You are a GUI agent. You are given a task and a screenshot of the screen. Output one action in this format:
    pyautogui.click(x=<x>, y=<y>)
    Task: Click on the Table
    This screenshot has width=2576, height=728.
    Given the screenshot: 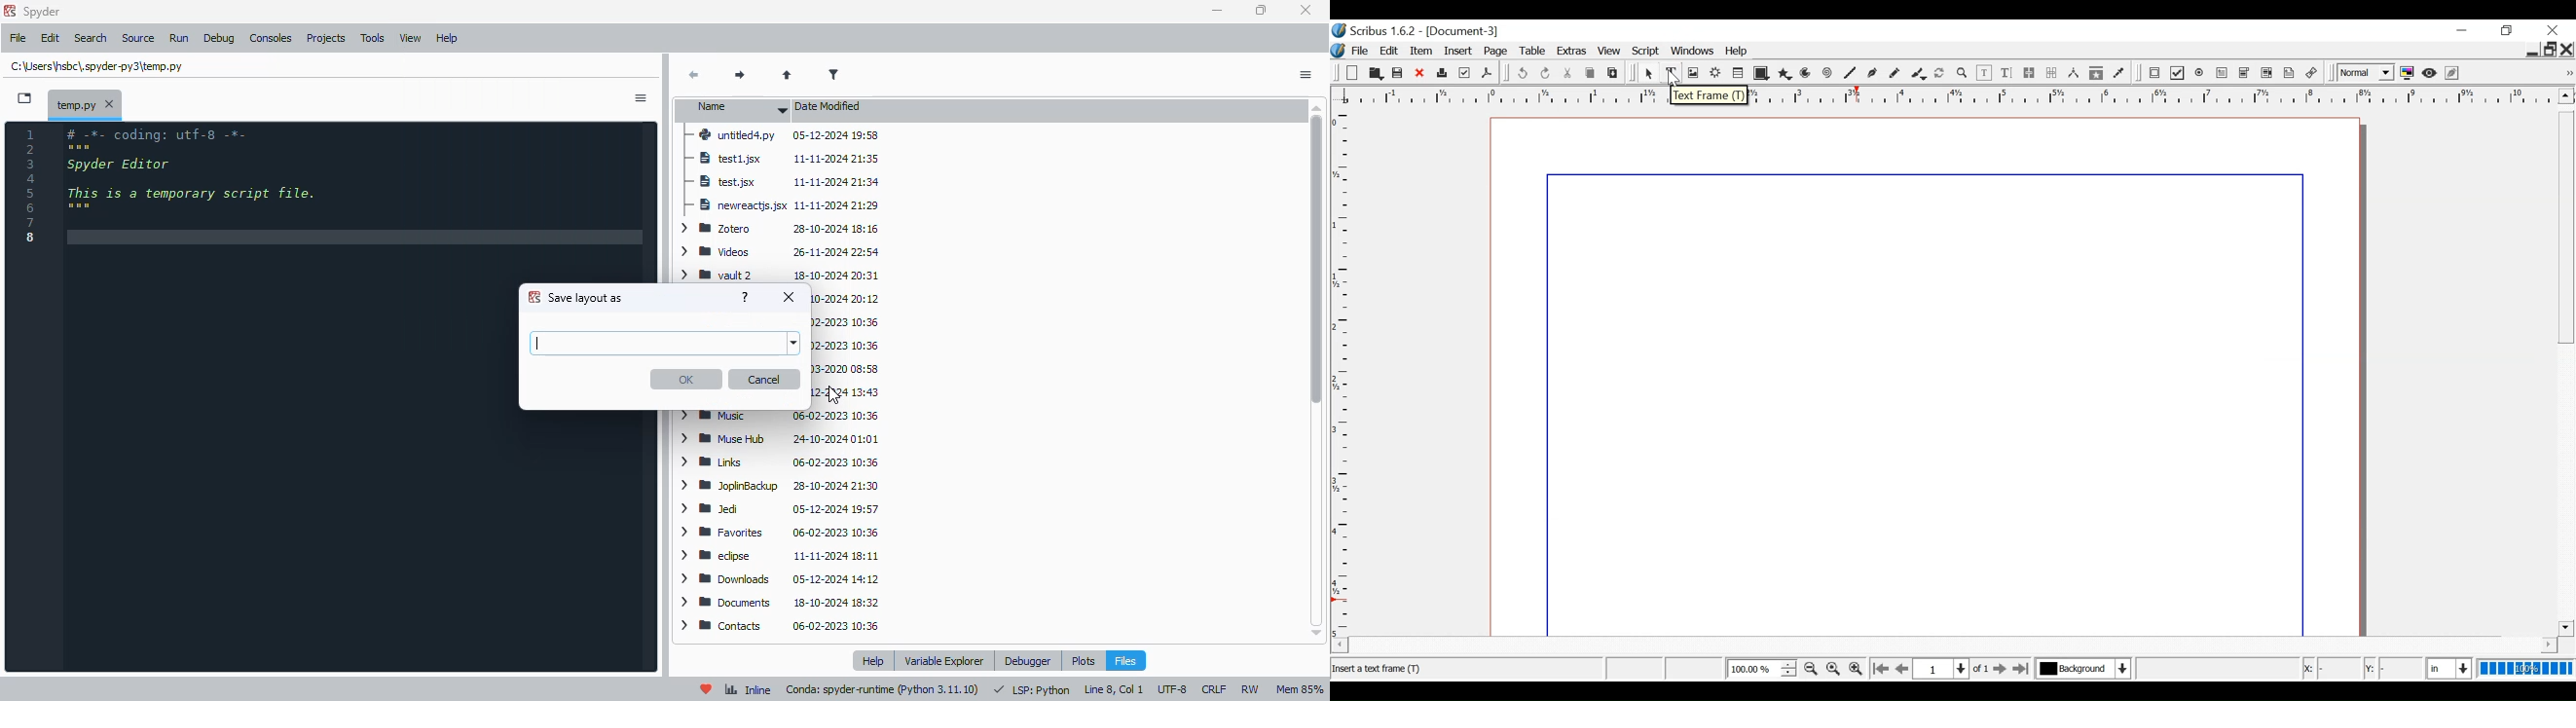 What is the action you would take?
    pyautogui.click(x=1533, y=51)
    